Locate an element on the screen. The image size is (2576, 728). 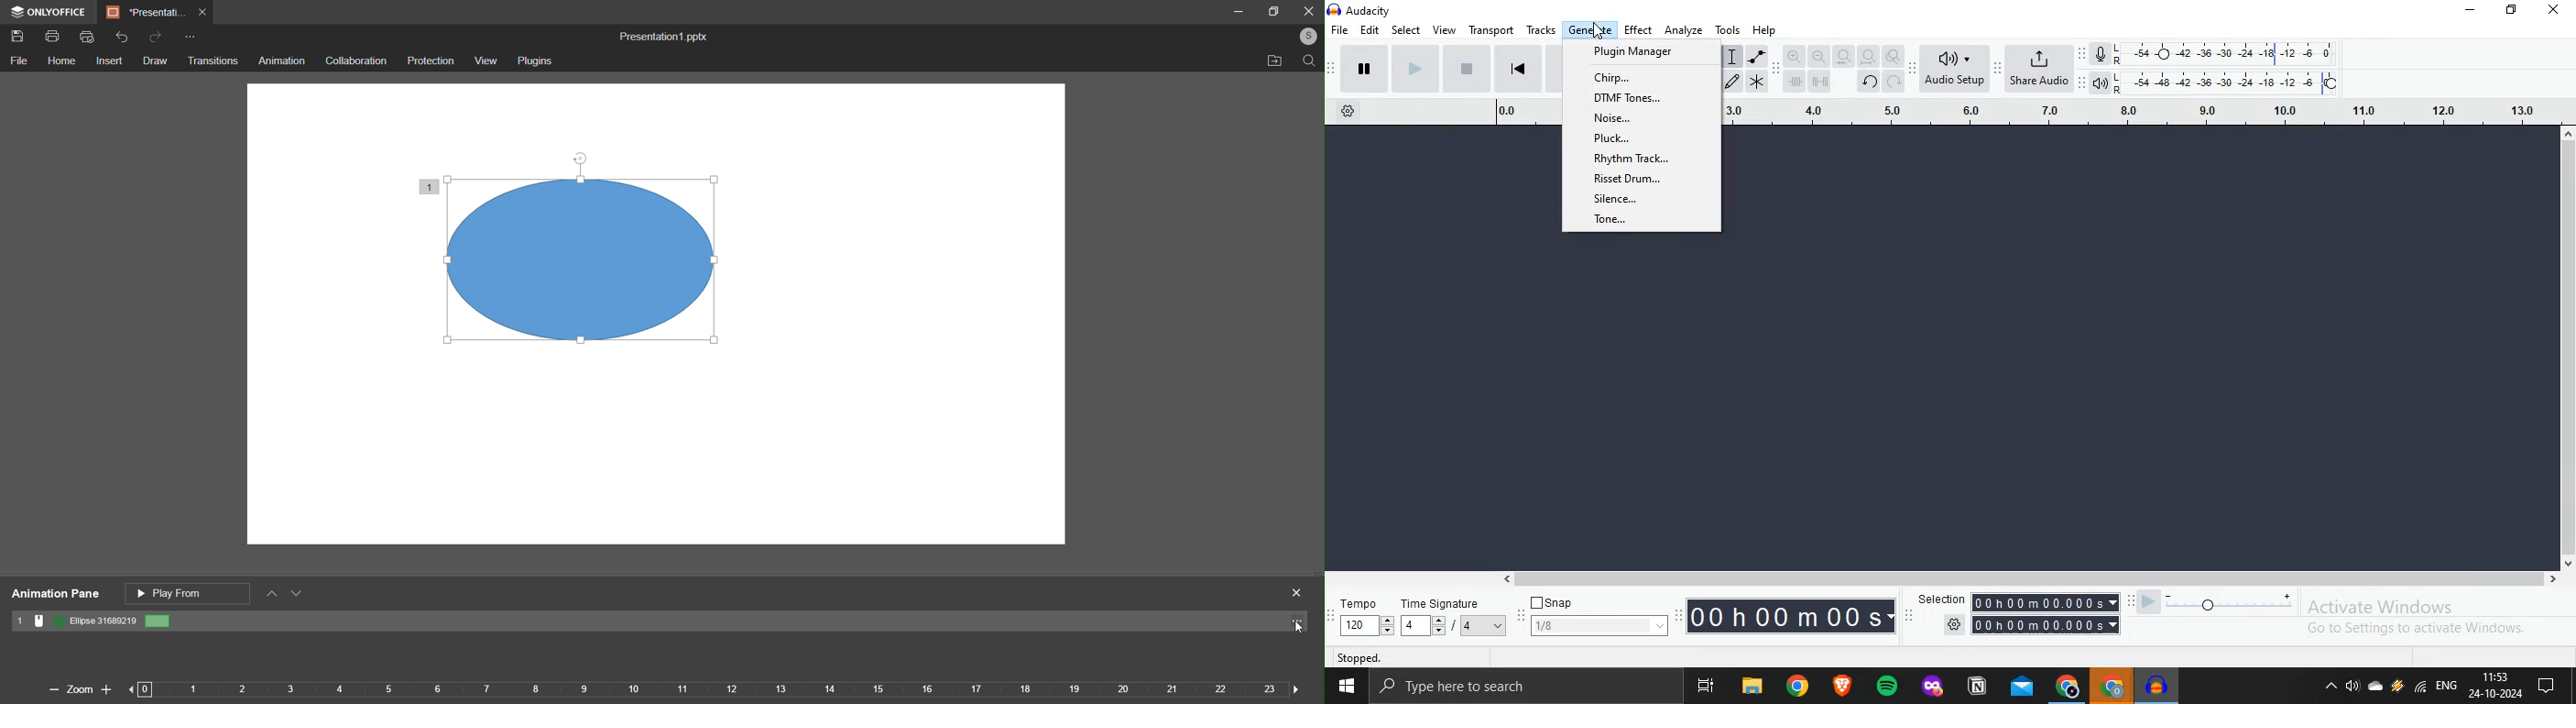
open is located at coordinates (1272, 62).